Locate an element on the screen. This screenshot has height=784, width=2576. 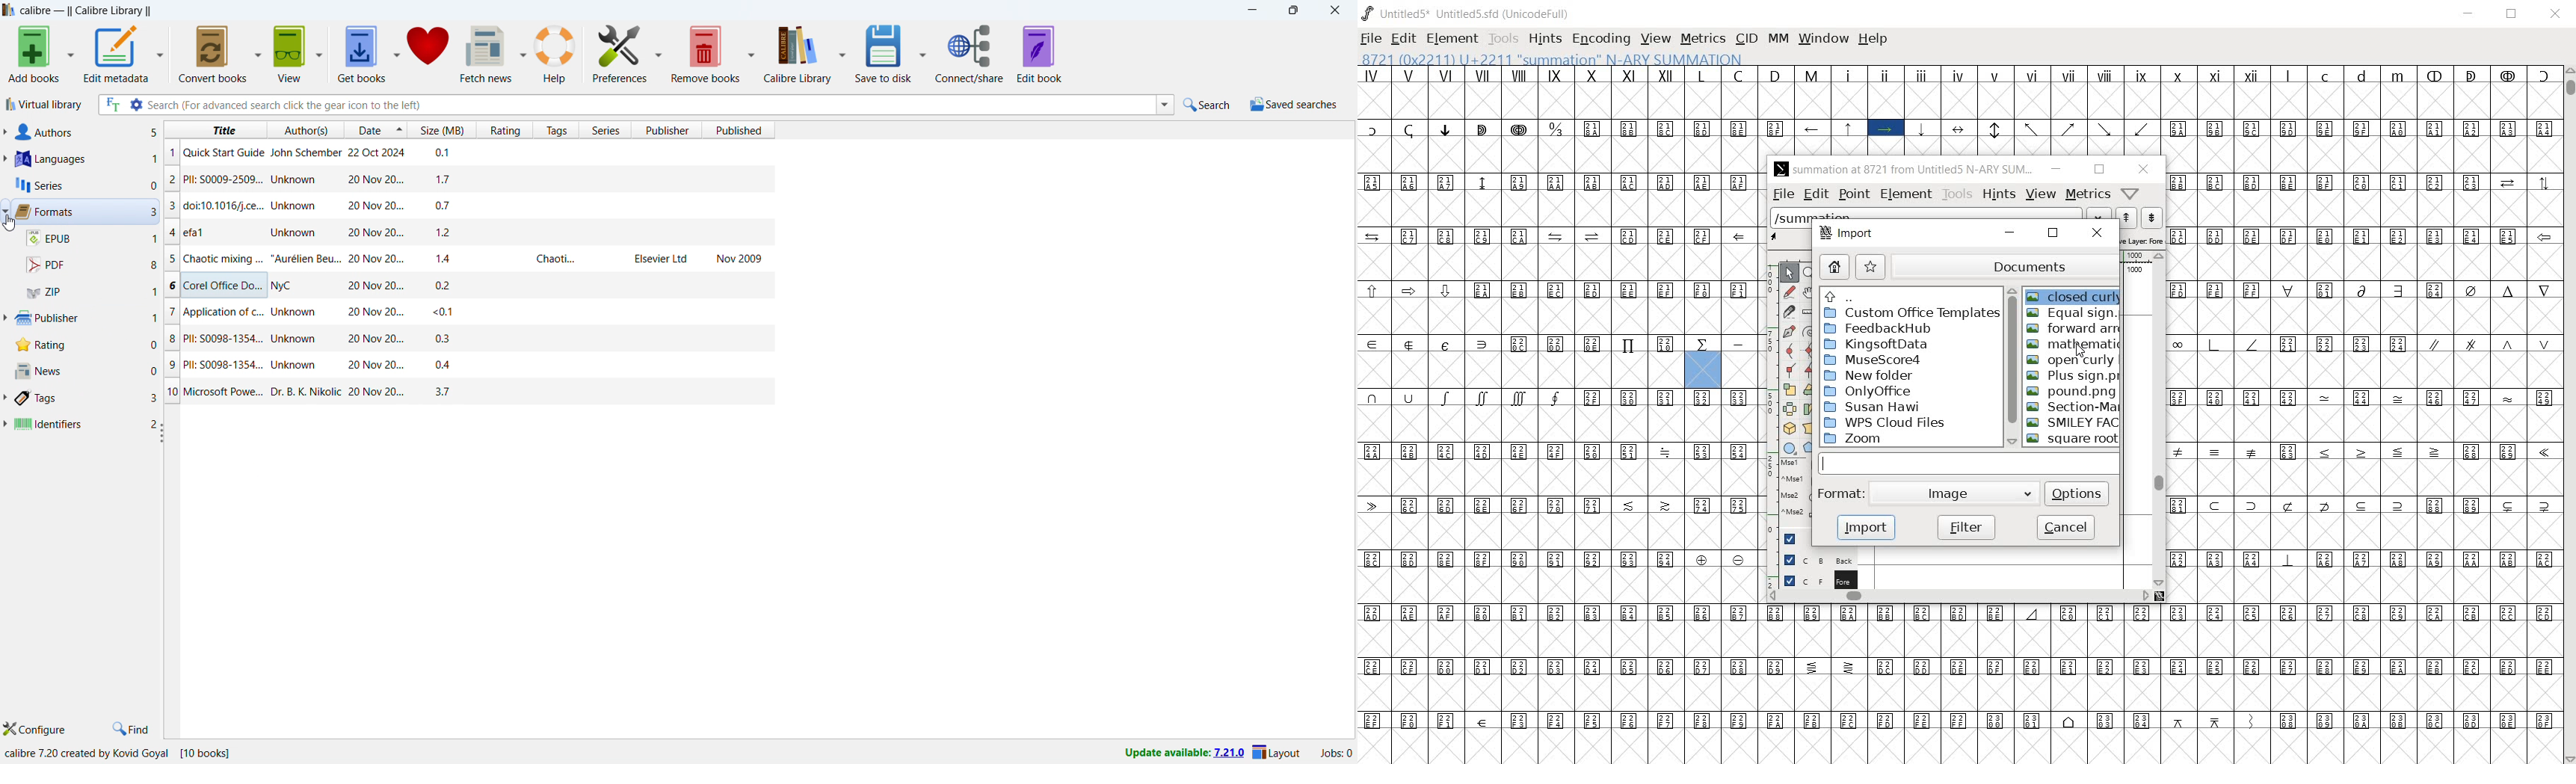
preferences is located at coordinates (620, 52).